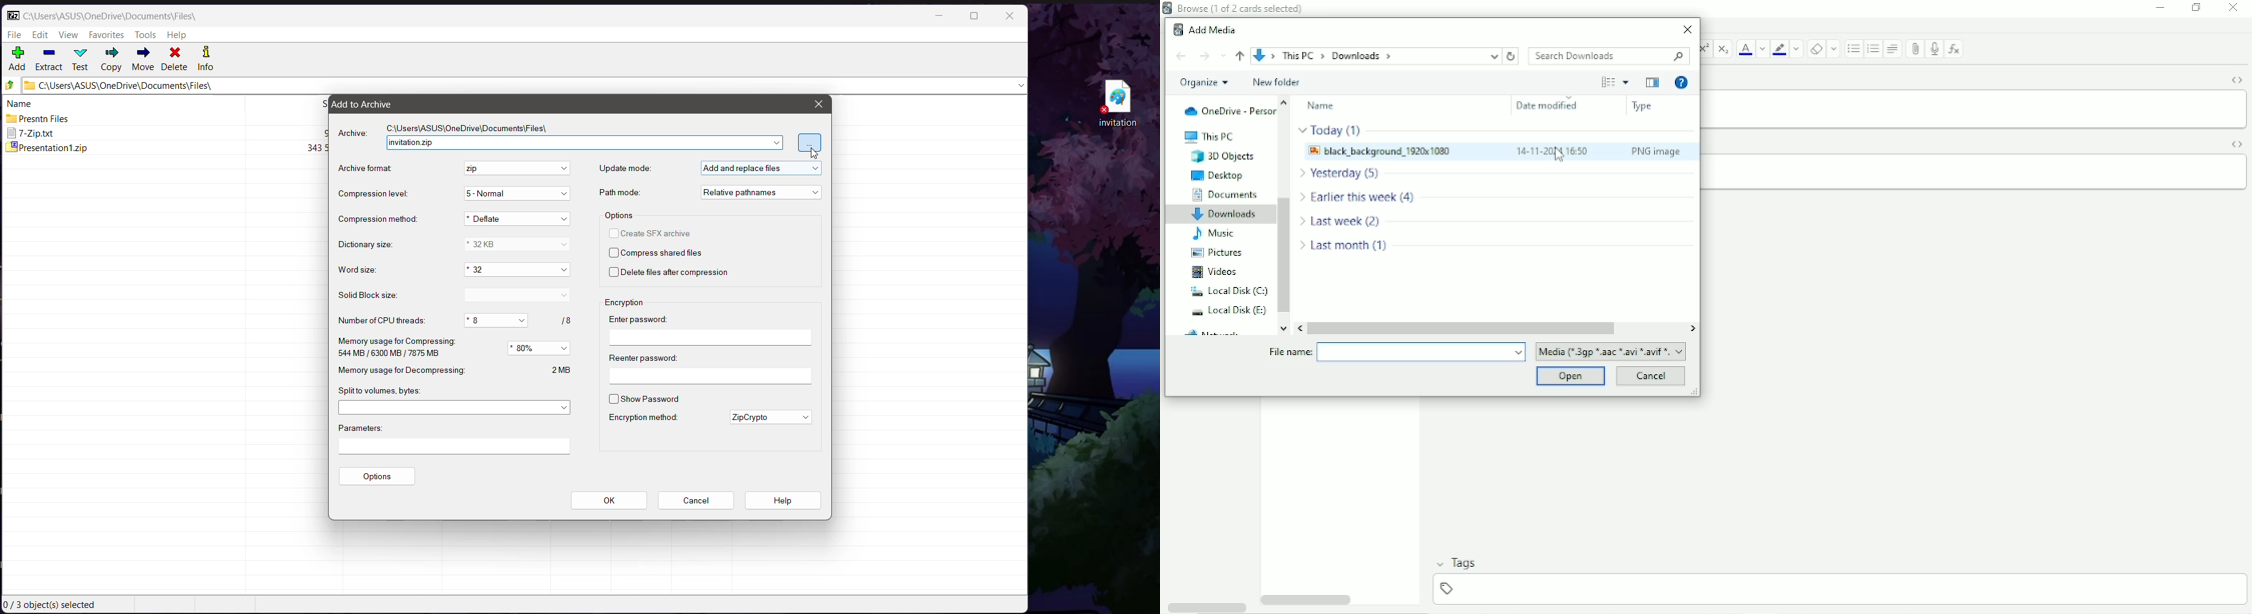  Describe the element at coordinates (1762, 49) in the screenshot. I see `Change color` at that location.